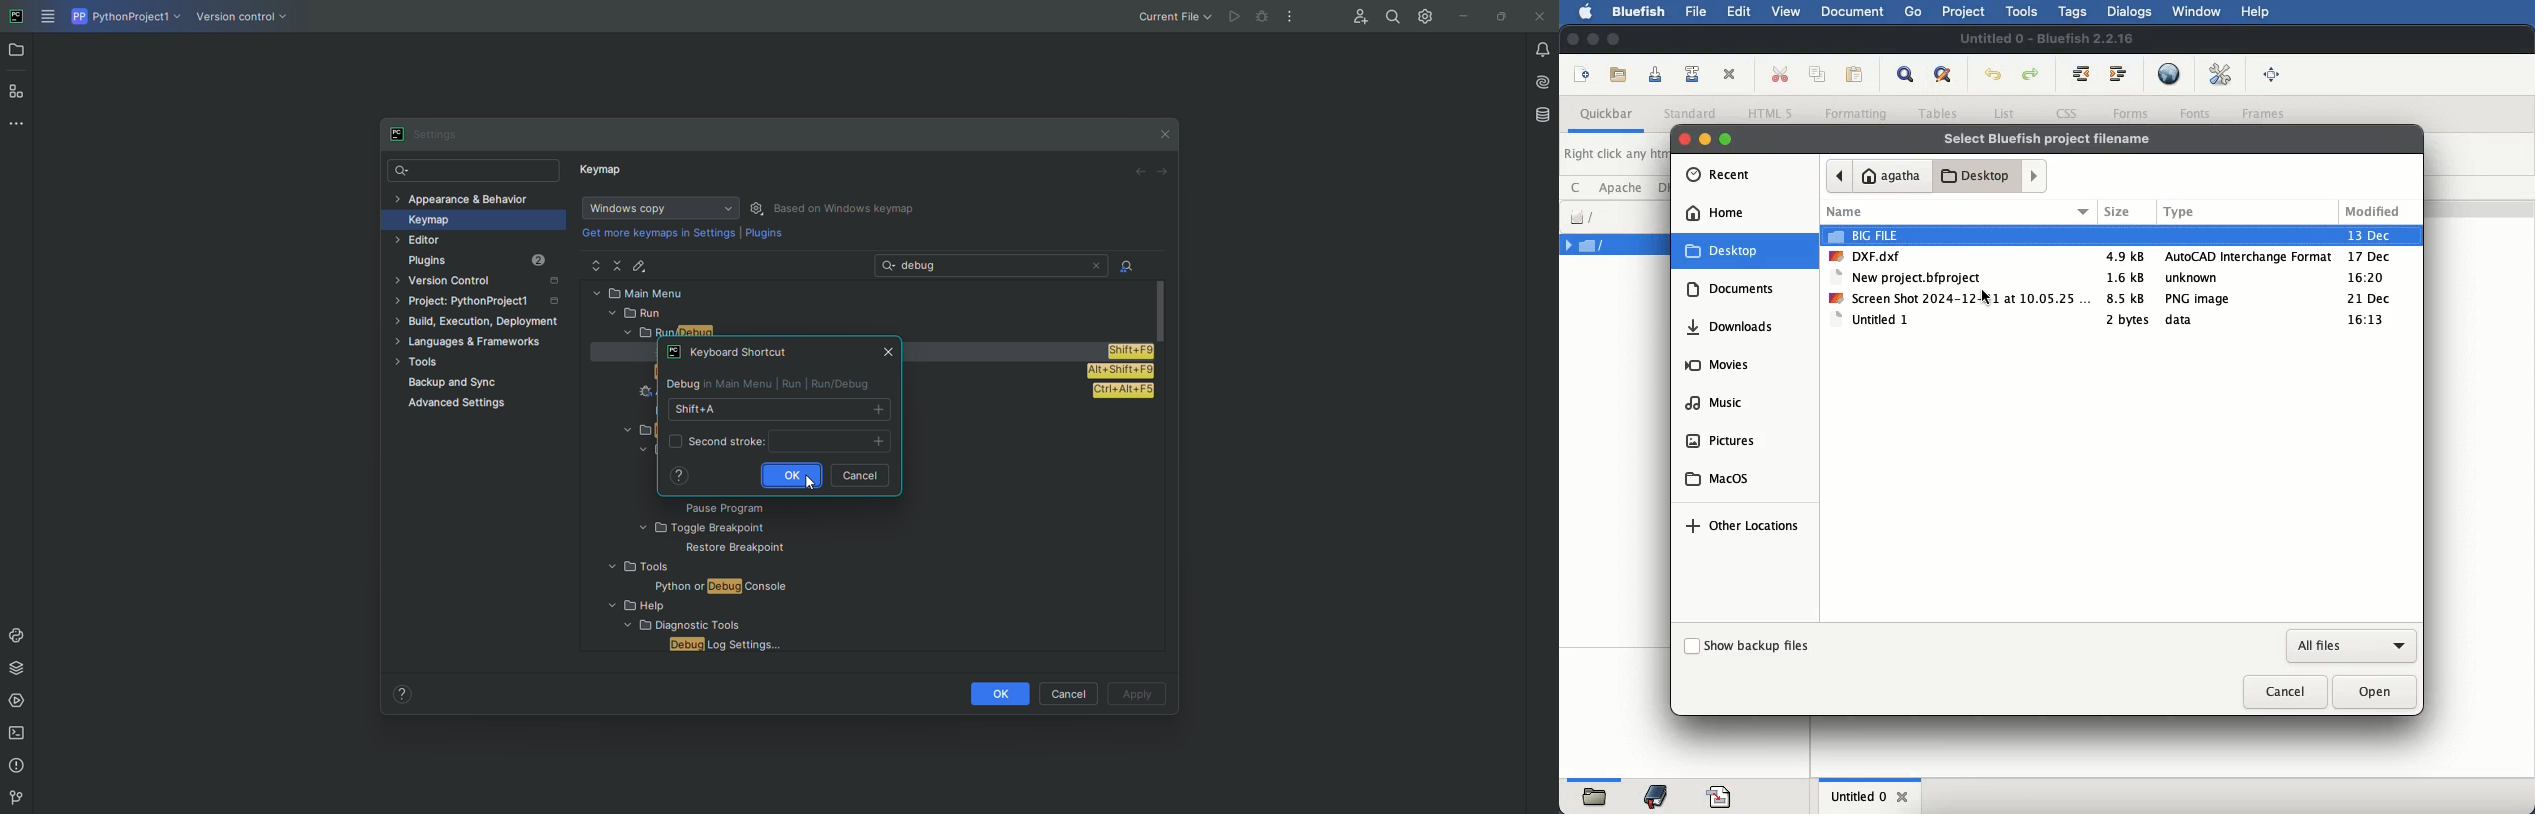 The image size is (2548, 840). Describe the element at coordinates (431, 134) in the screenshot. I see `Settings` at that location.